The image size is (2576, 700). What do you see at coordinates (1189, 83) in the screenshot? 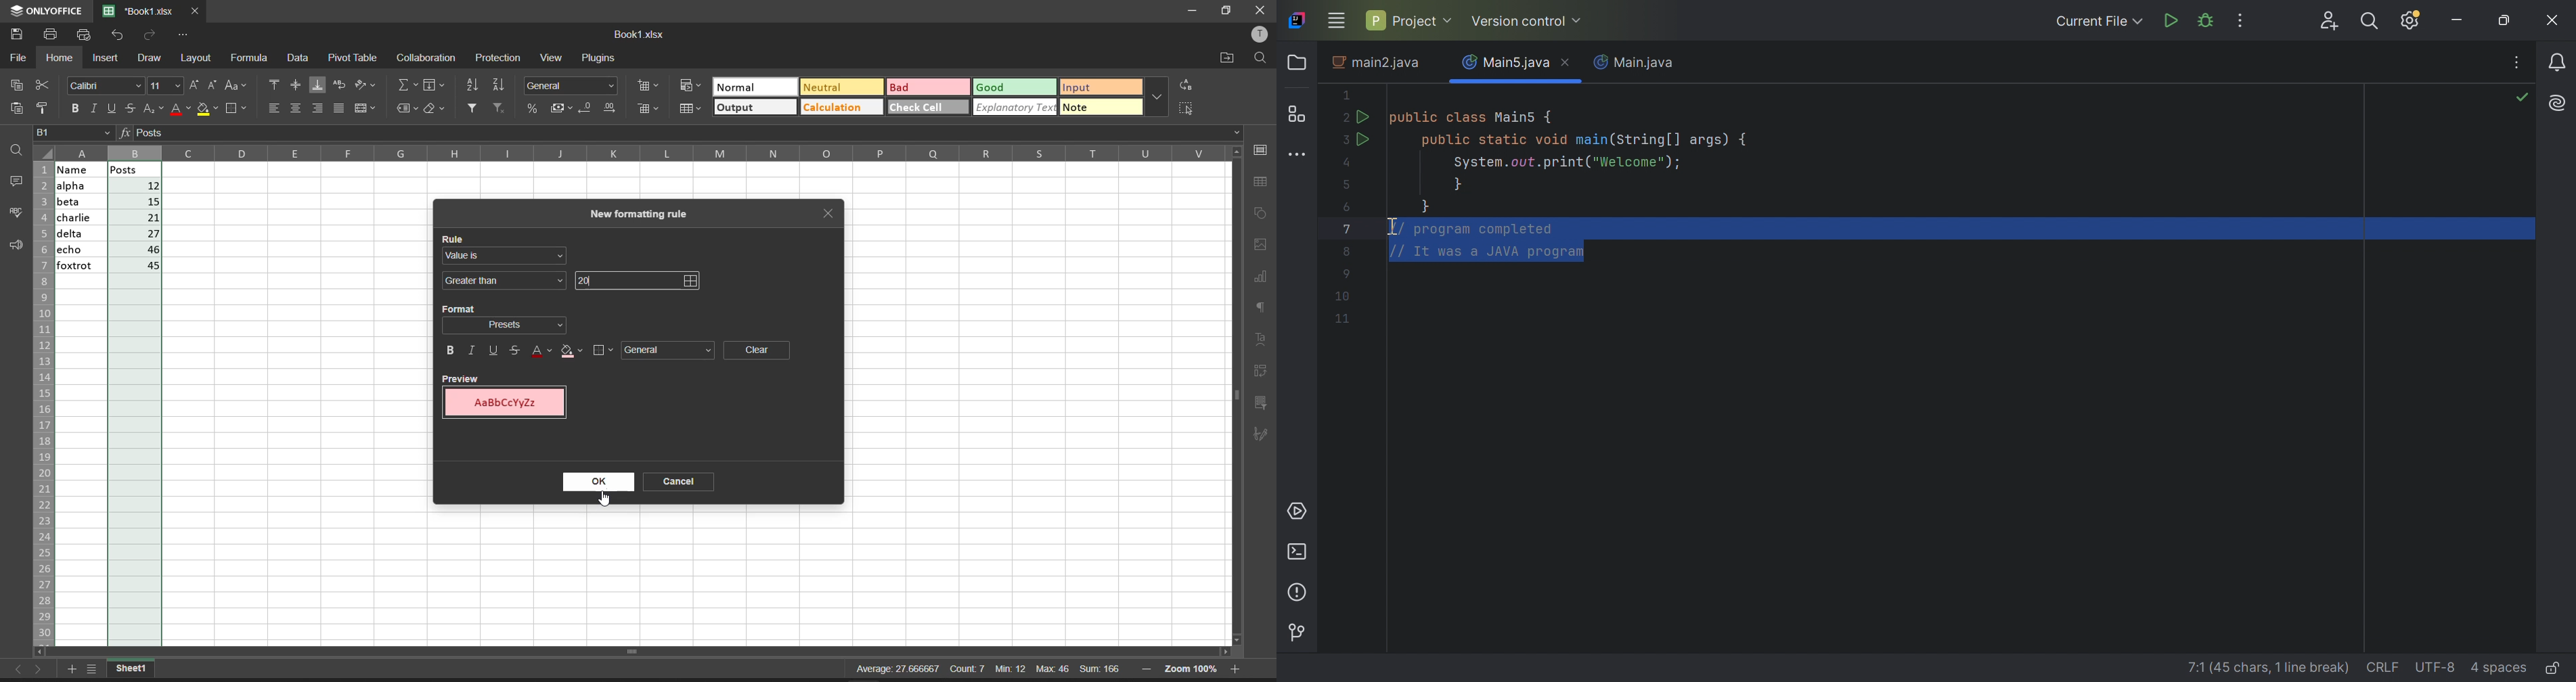
I see `replace` at bounding box center [1189, 83].